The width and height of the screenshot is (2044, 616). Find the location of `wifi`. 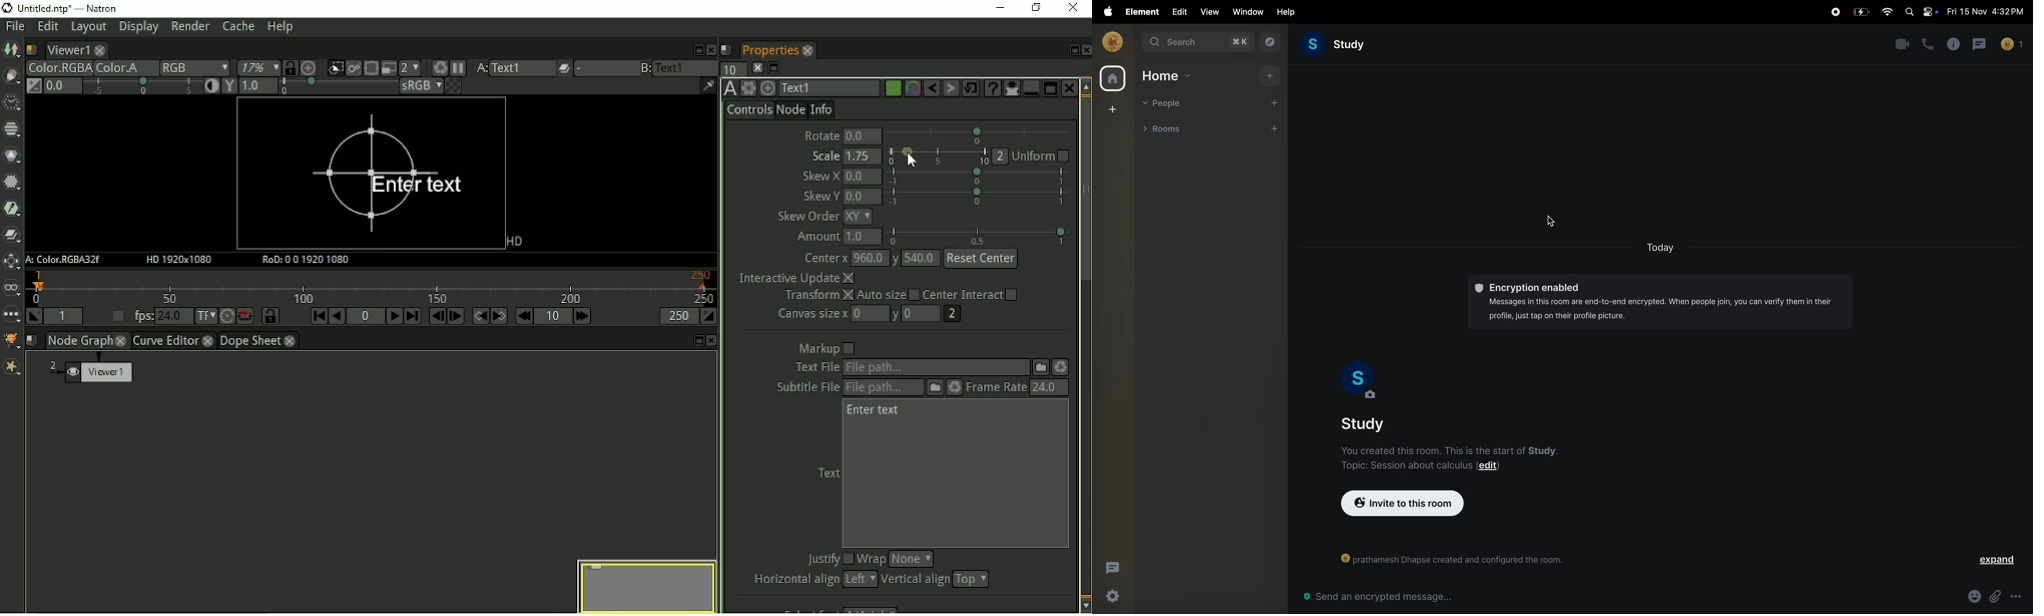

wifi is located at coordinates (1887, 12).